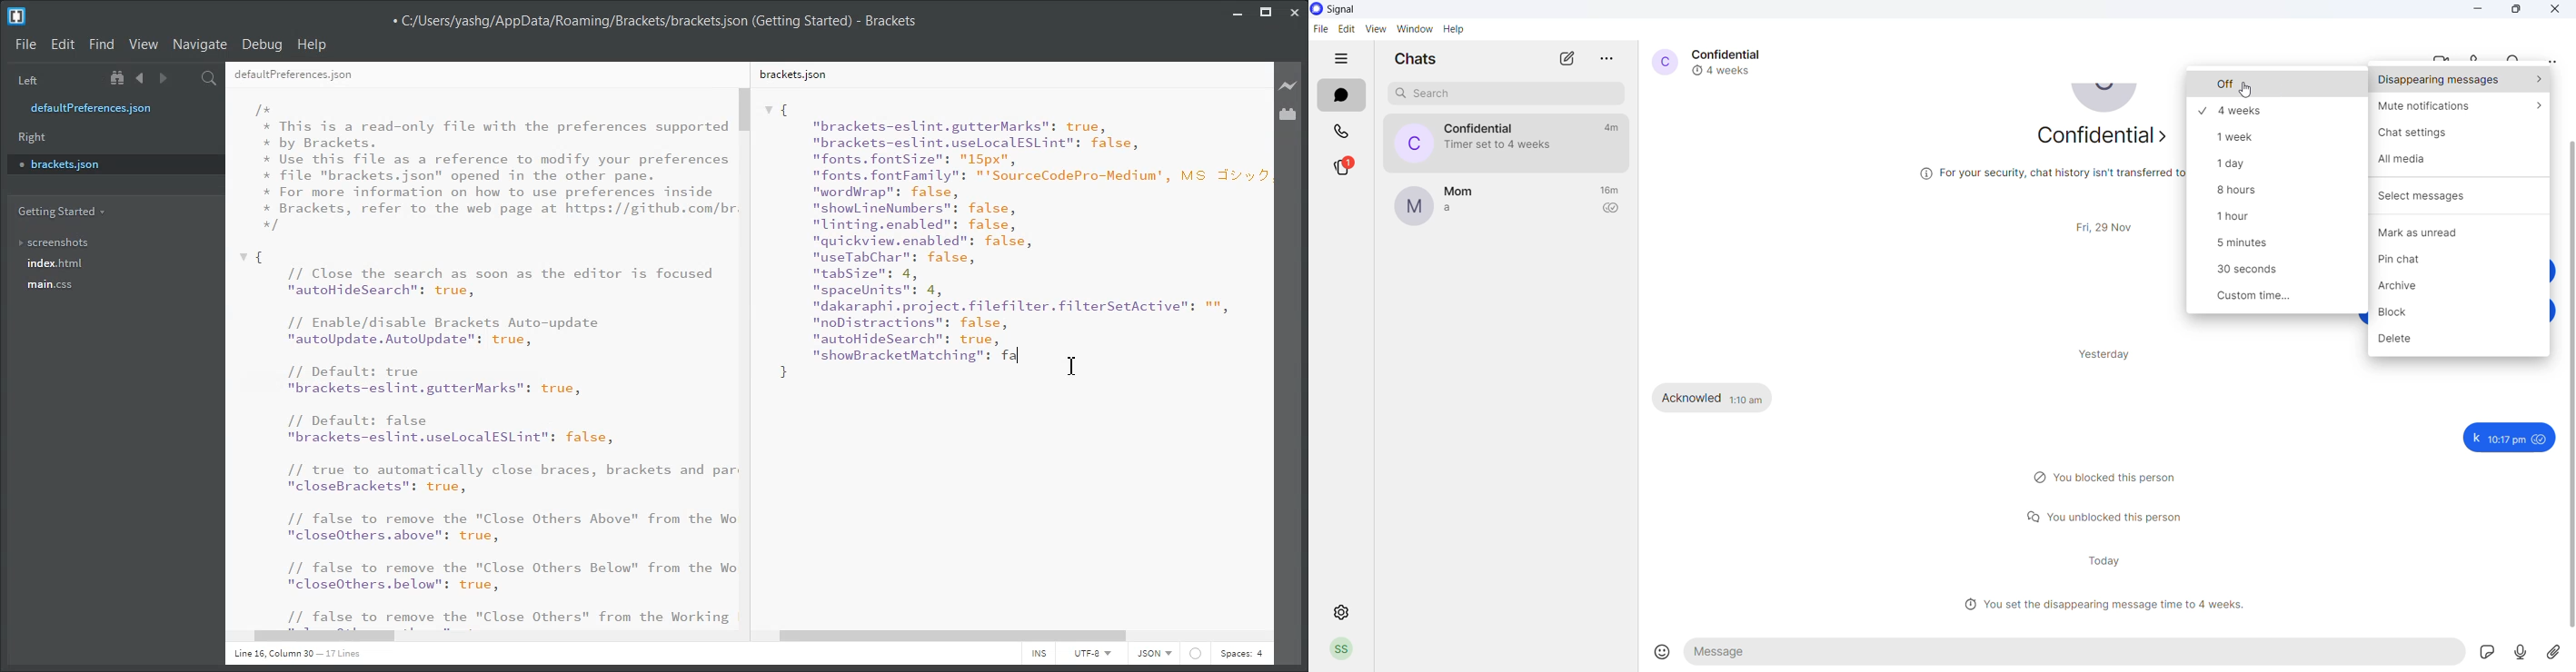 The width and height of the screenshot is (2576, 672). What do you see at coordinates (2280, 273) in the screenshot?
I see `disappearing messages timeframe` at bounding box center [2280, 273].